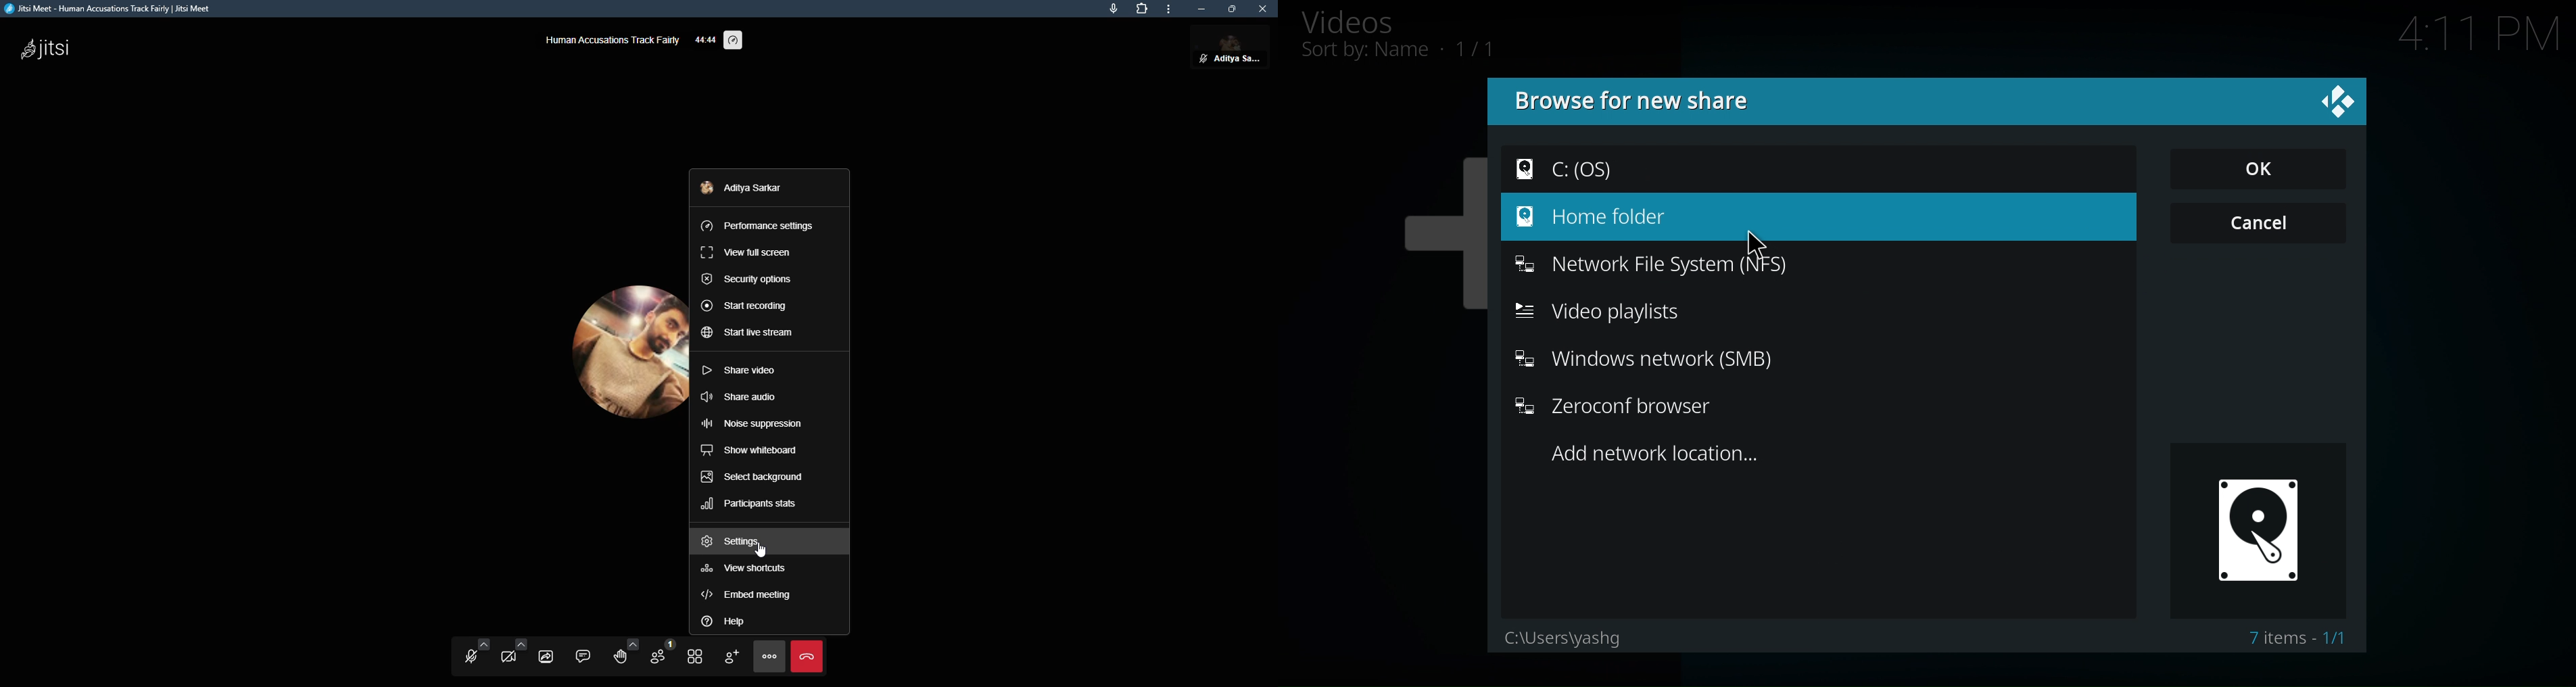 This screenshot has height=700, width=2576. Describe the element at coordinates (736, 542) in the screenshot. I see `settings` at that location.